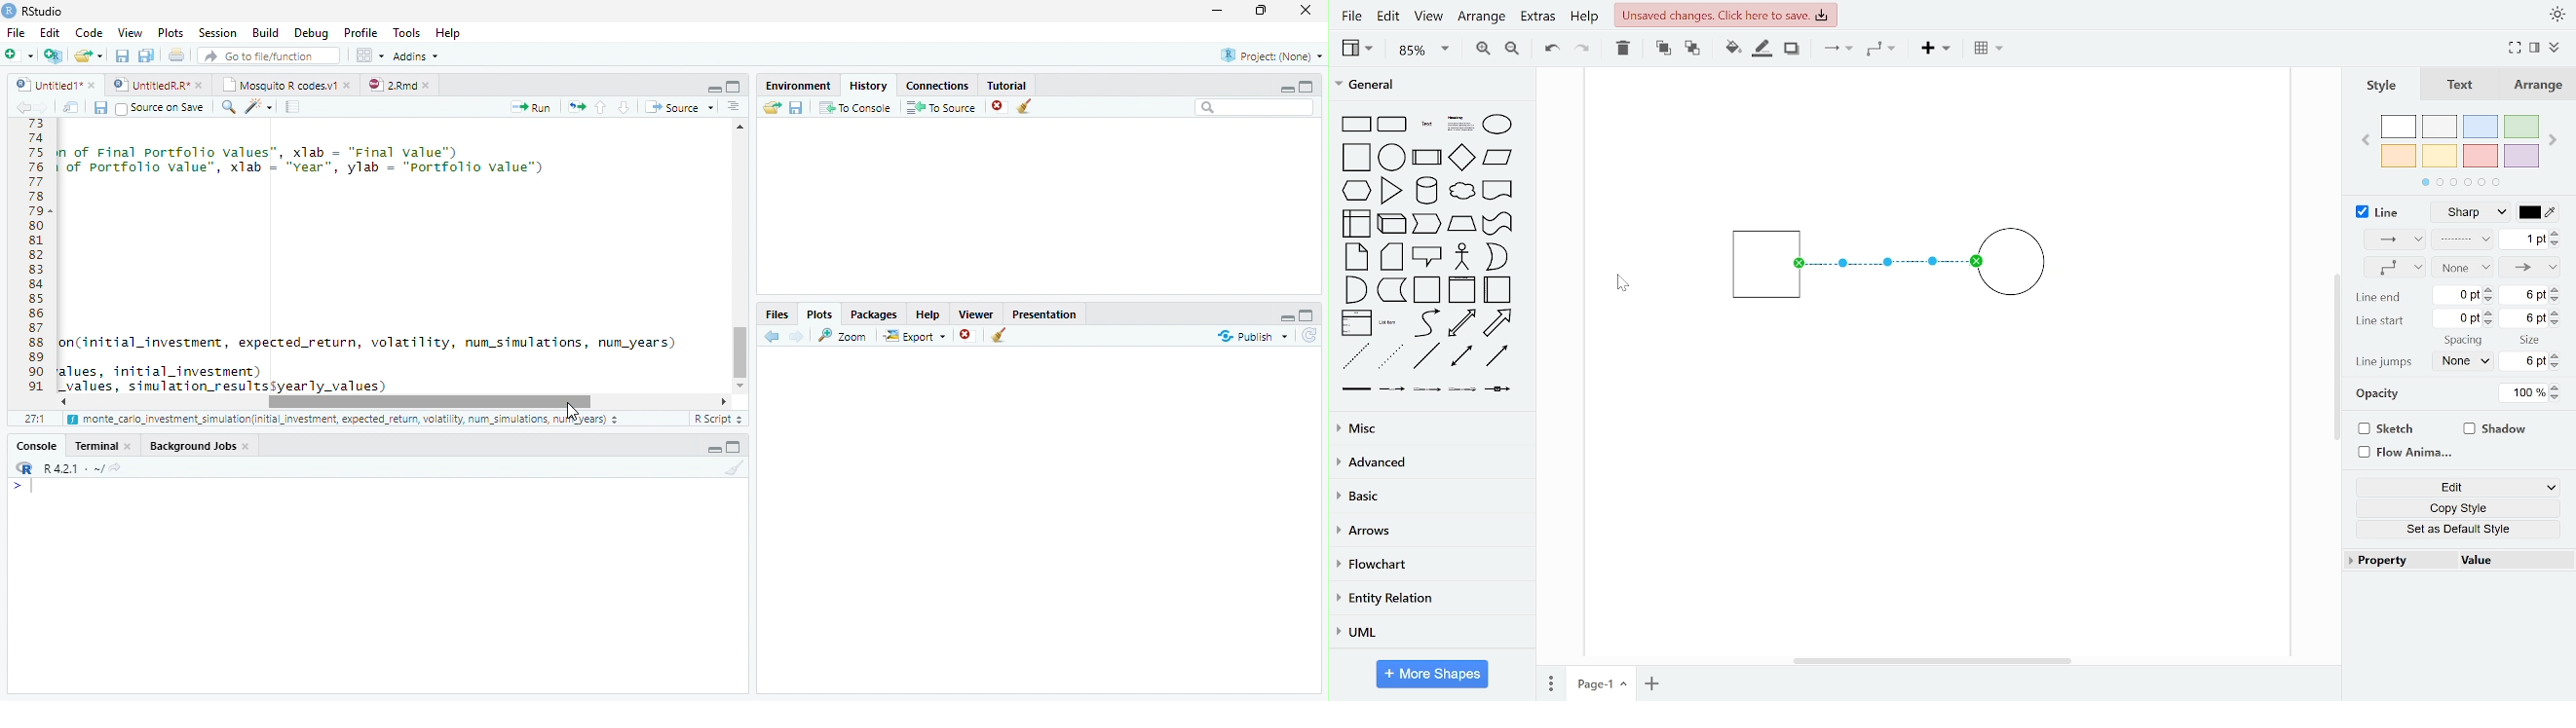 The image size is (2576, 728). What do you see at coordinates (19, 55) in the screenshot?
I see `Open new file` at bounding box center [19, 55].